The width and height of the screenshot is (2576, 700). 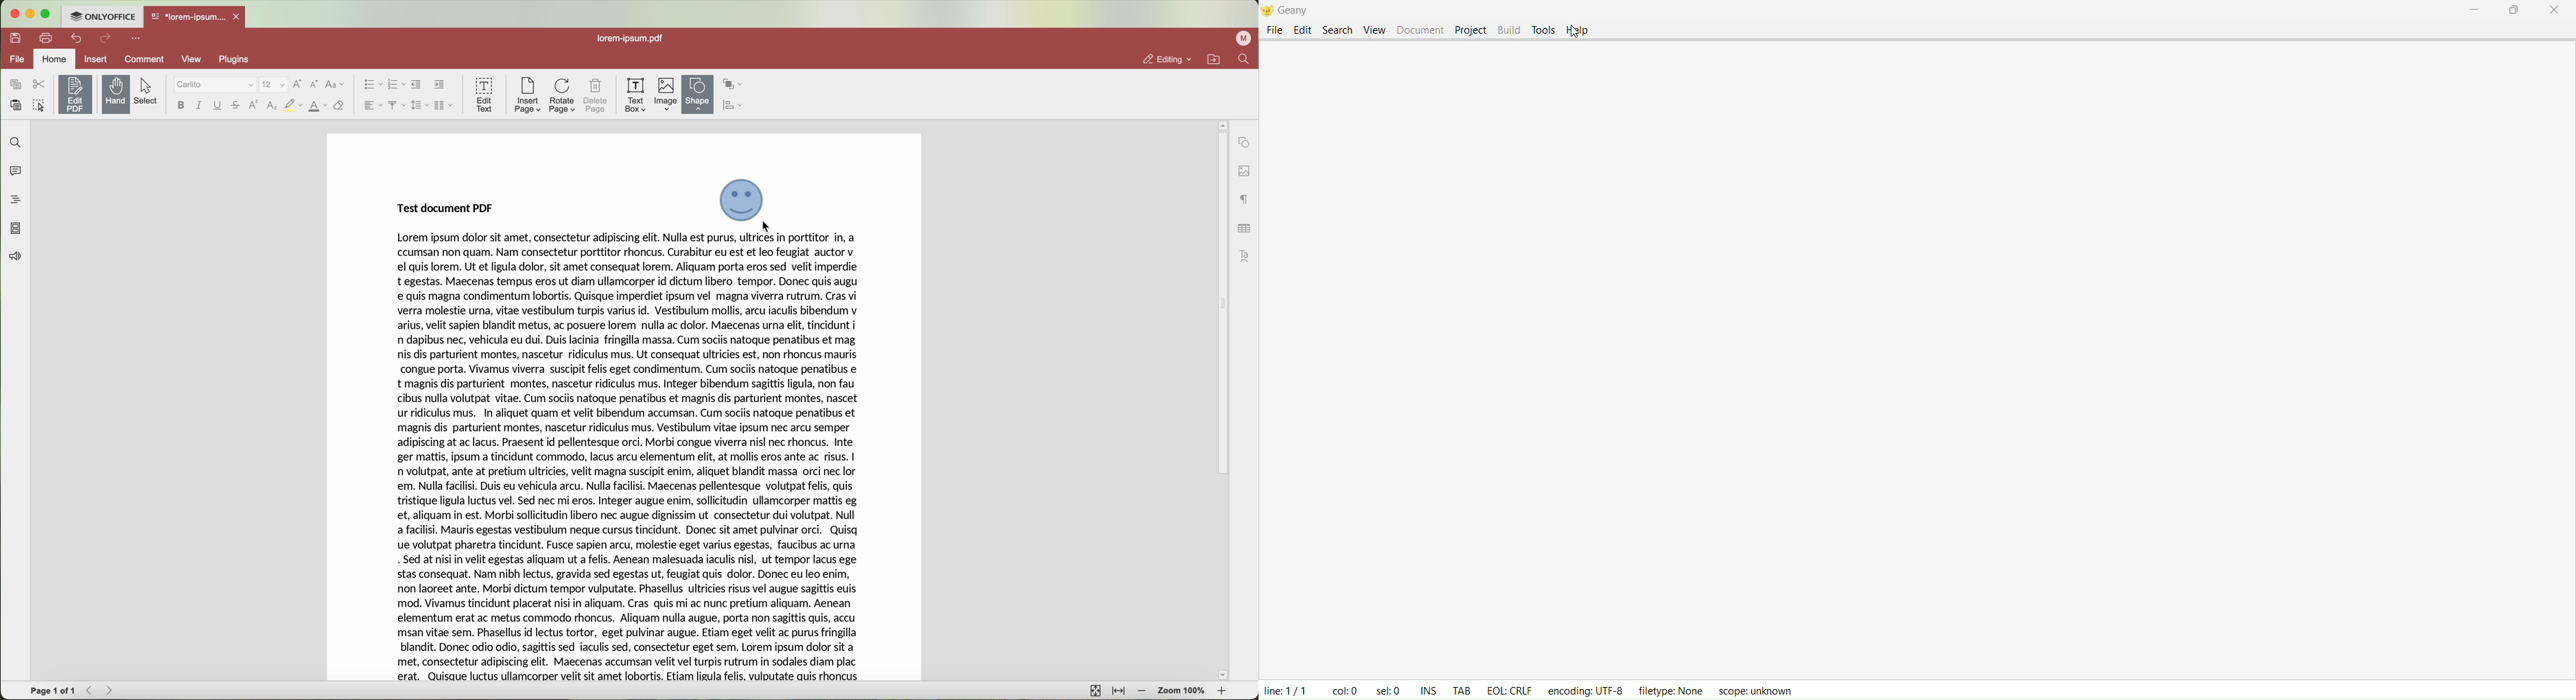 I want to click on zoom out, so click(x=1144, y=692).